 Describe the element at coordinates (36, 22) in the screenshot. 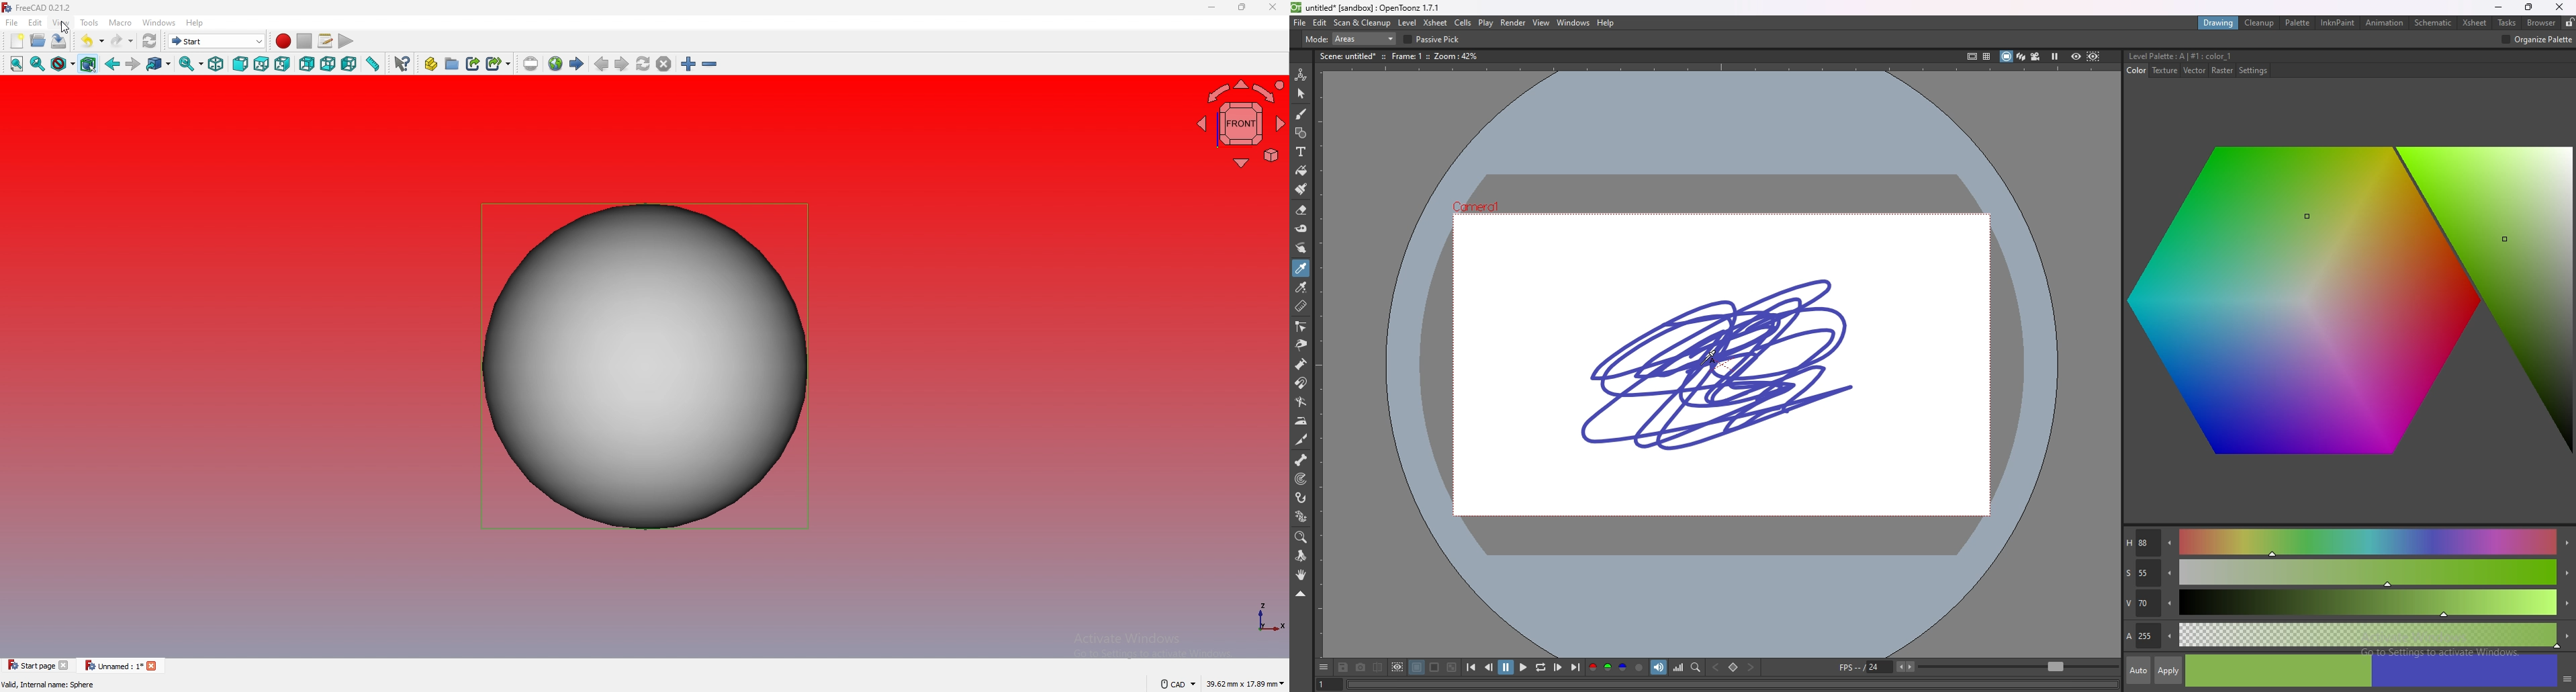

I see `edit` at that location.